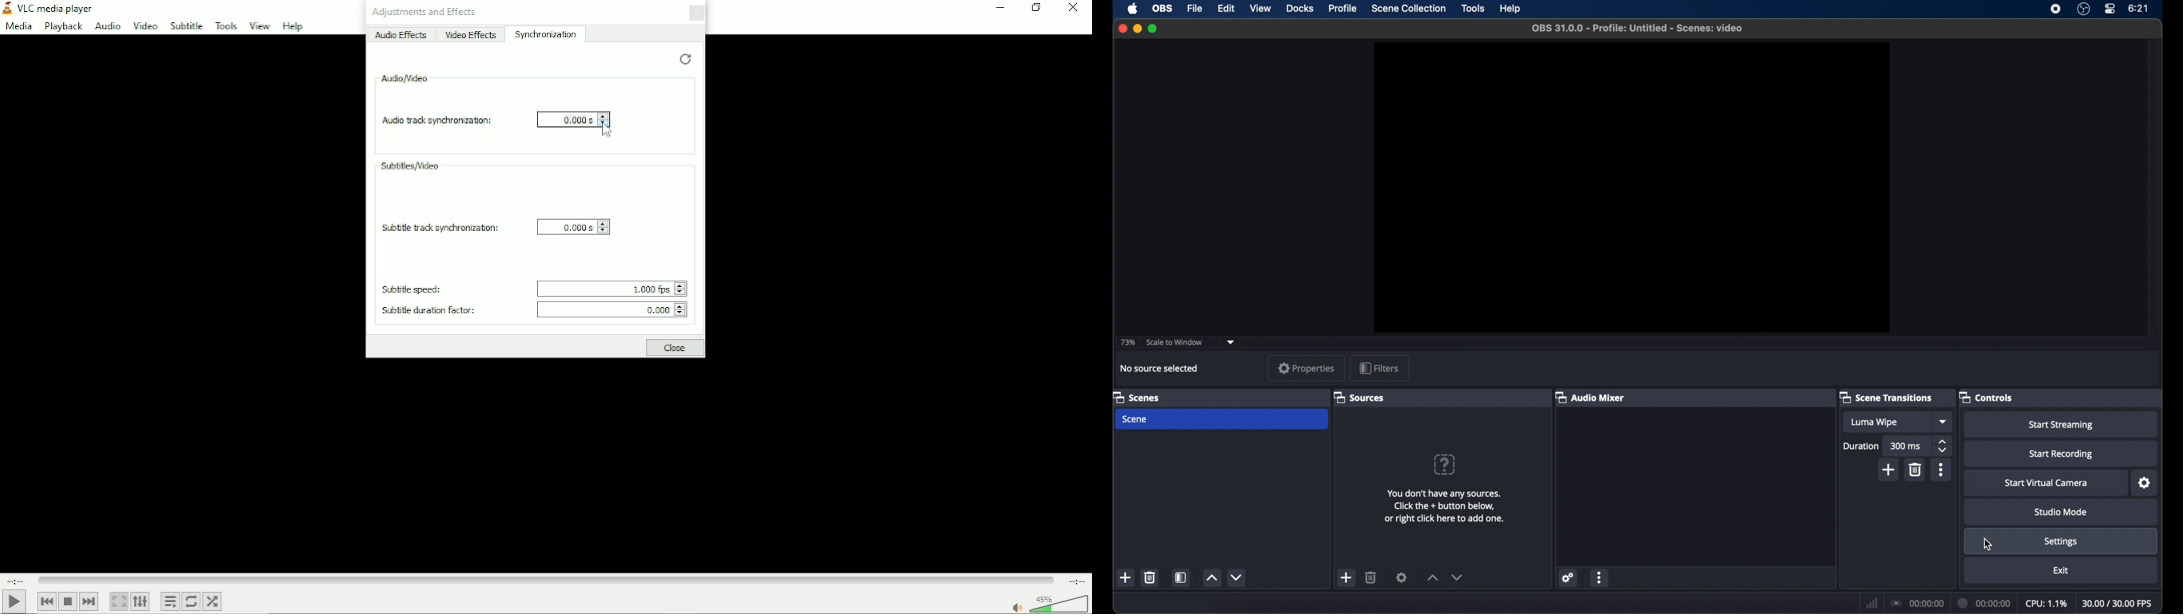 This screenshot has height=616, width=2184. Describe the element at coordinates (1036, 10) in the screenshot. I see `Restore down` at that location.